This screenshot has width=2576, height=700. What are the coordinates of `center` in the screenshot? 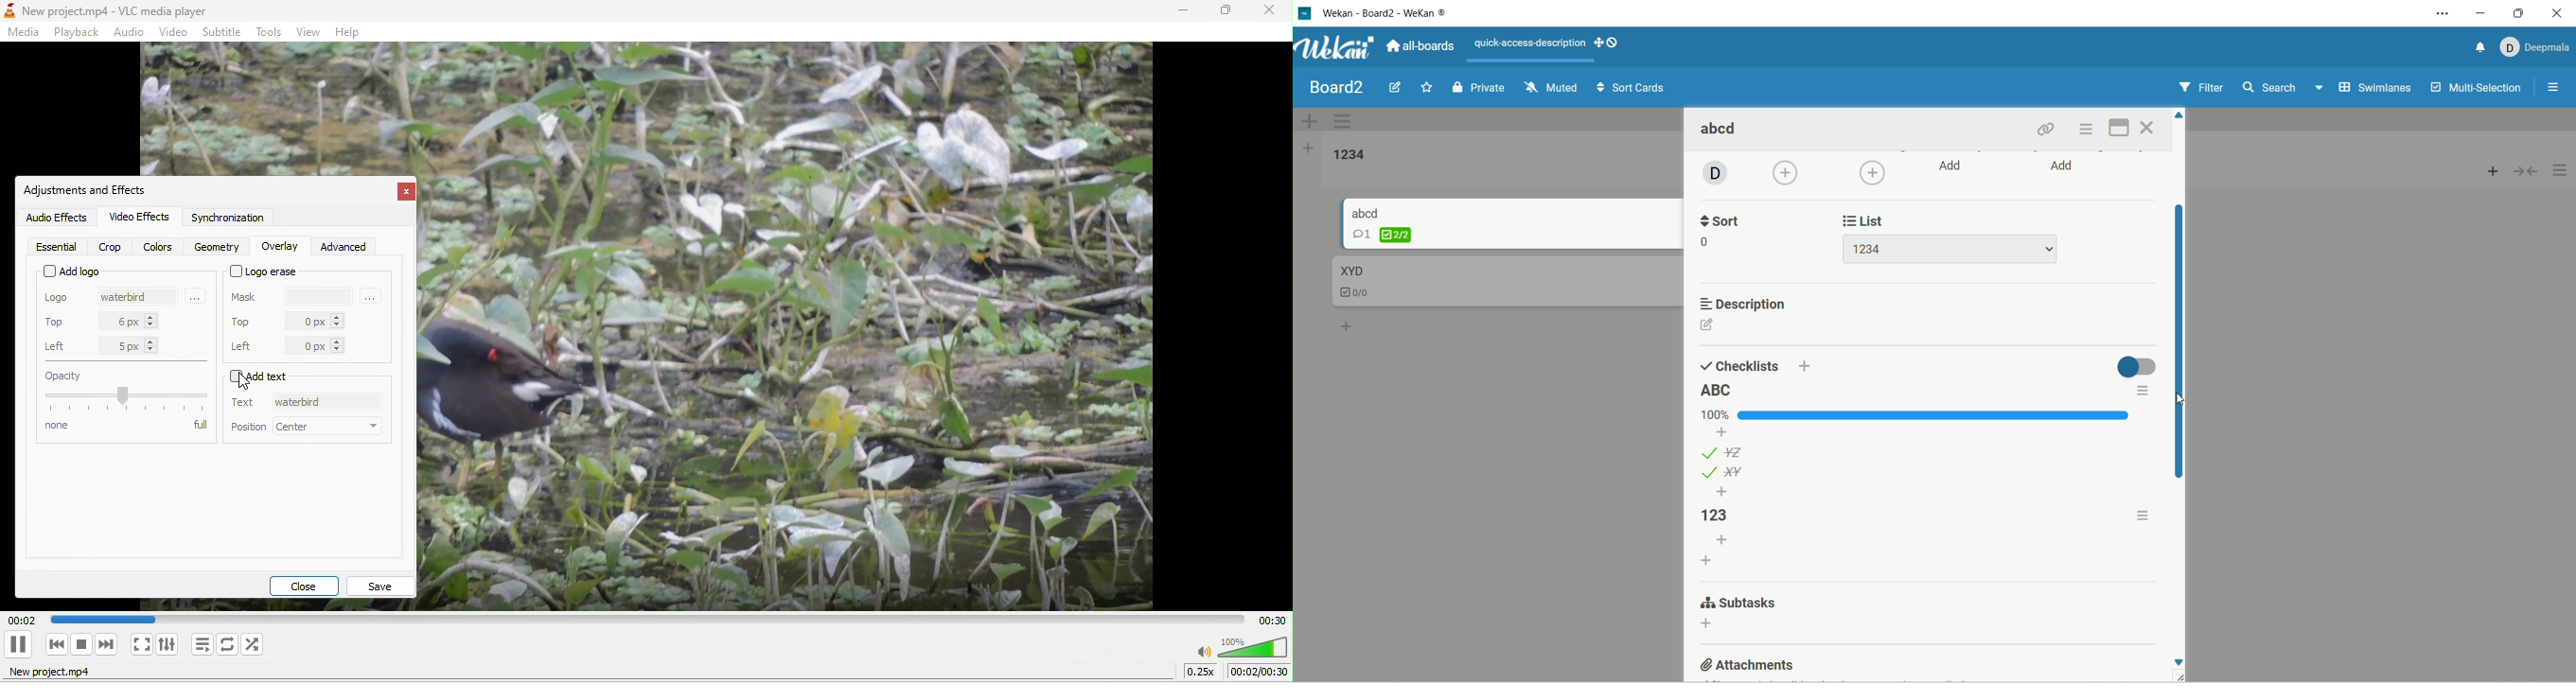 It's located at (329, 427).